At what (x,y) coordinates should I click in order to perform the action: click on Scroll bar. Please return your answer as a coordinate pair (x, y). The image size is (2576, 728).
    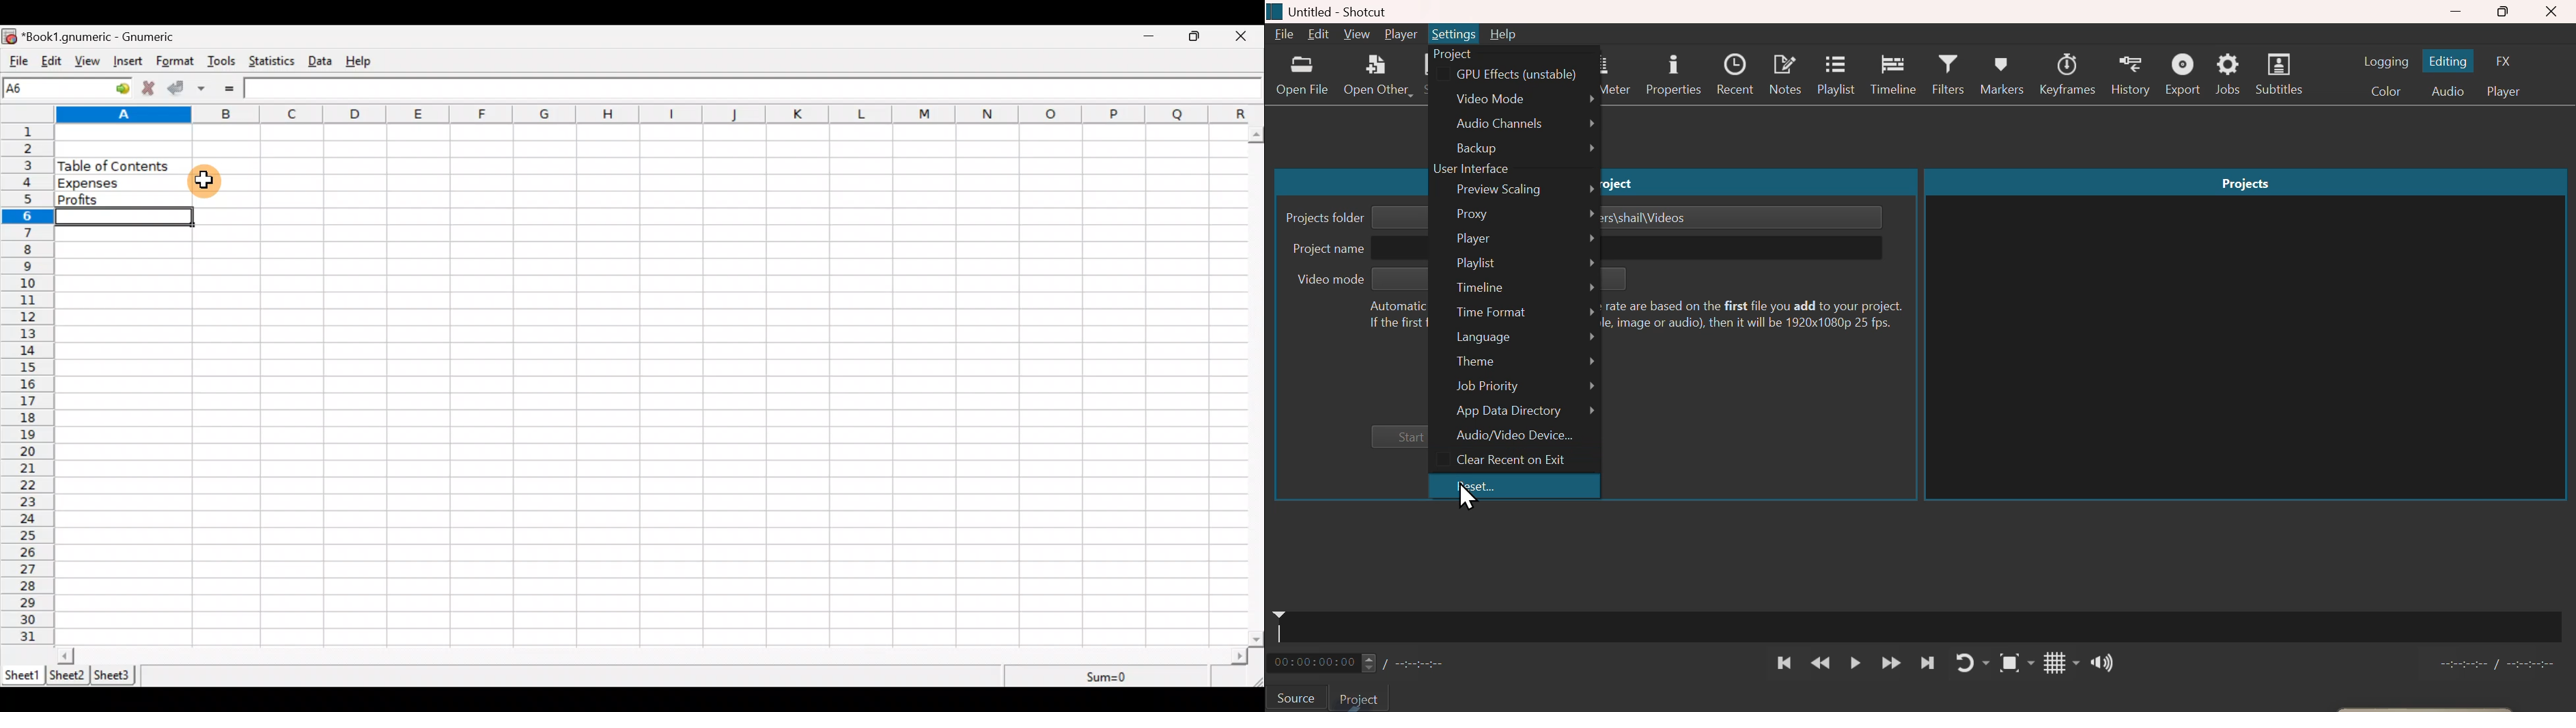
    Looking at the image, I should click on (1257, 384).